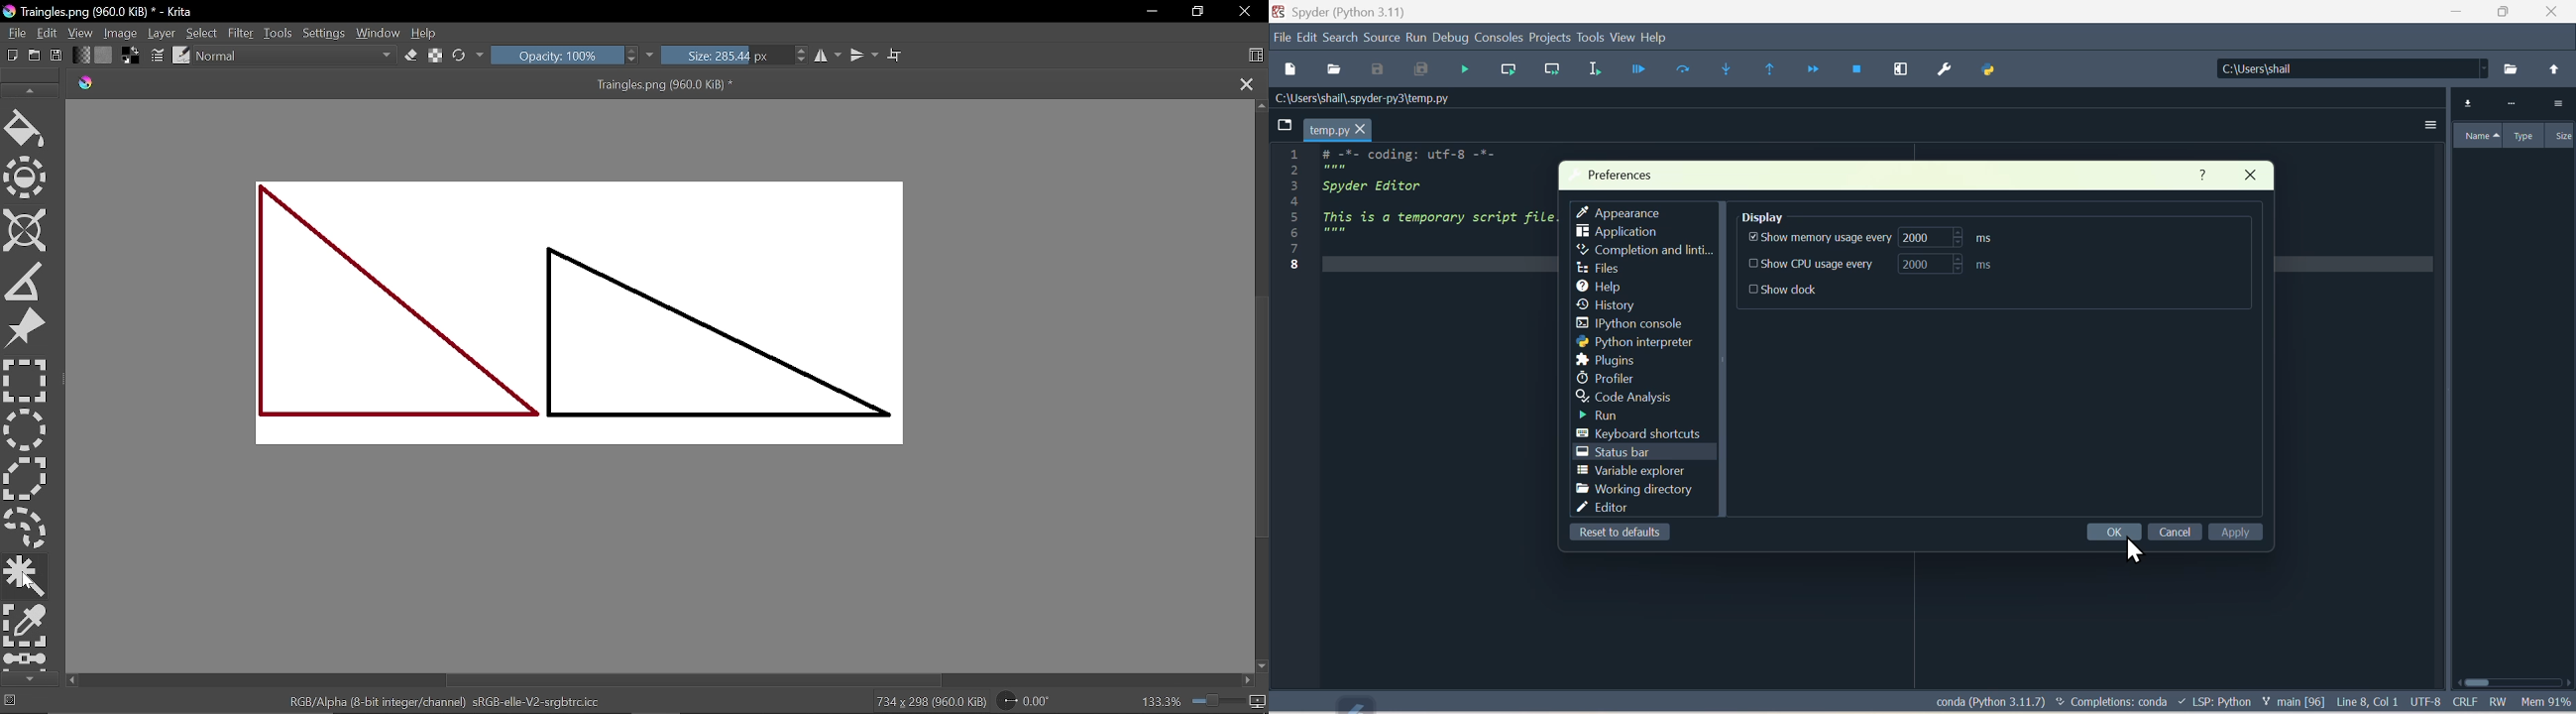  I want to click on Select, so click(203, 32).